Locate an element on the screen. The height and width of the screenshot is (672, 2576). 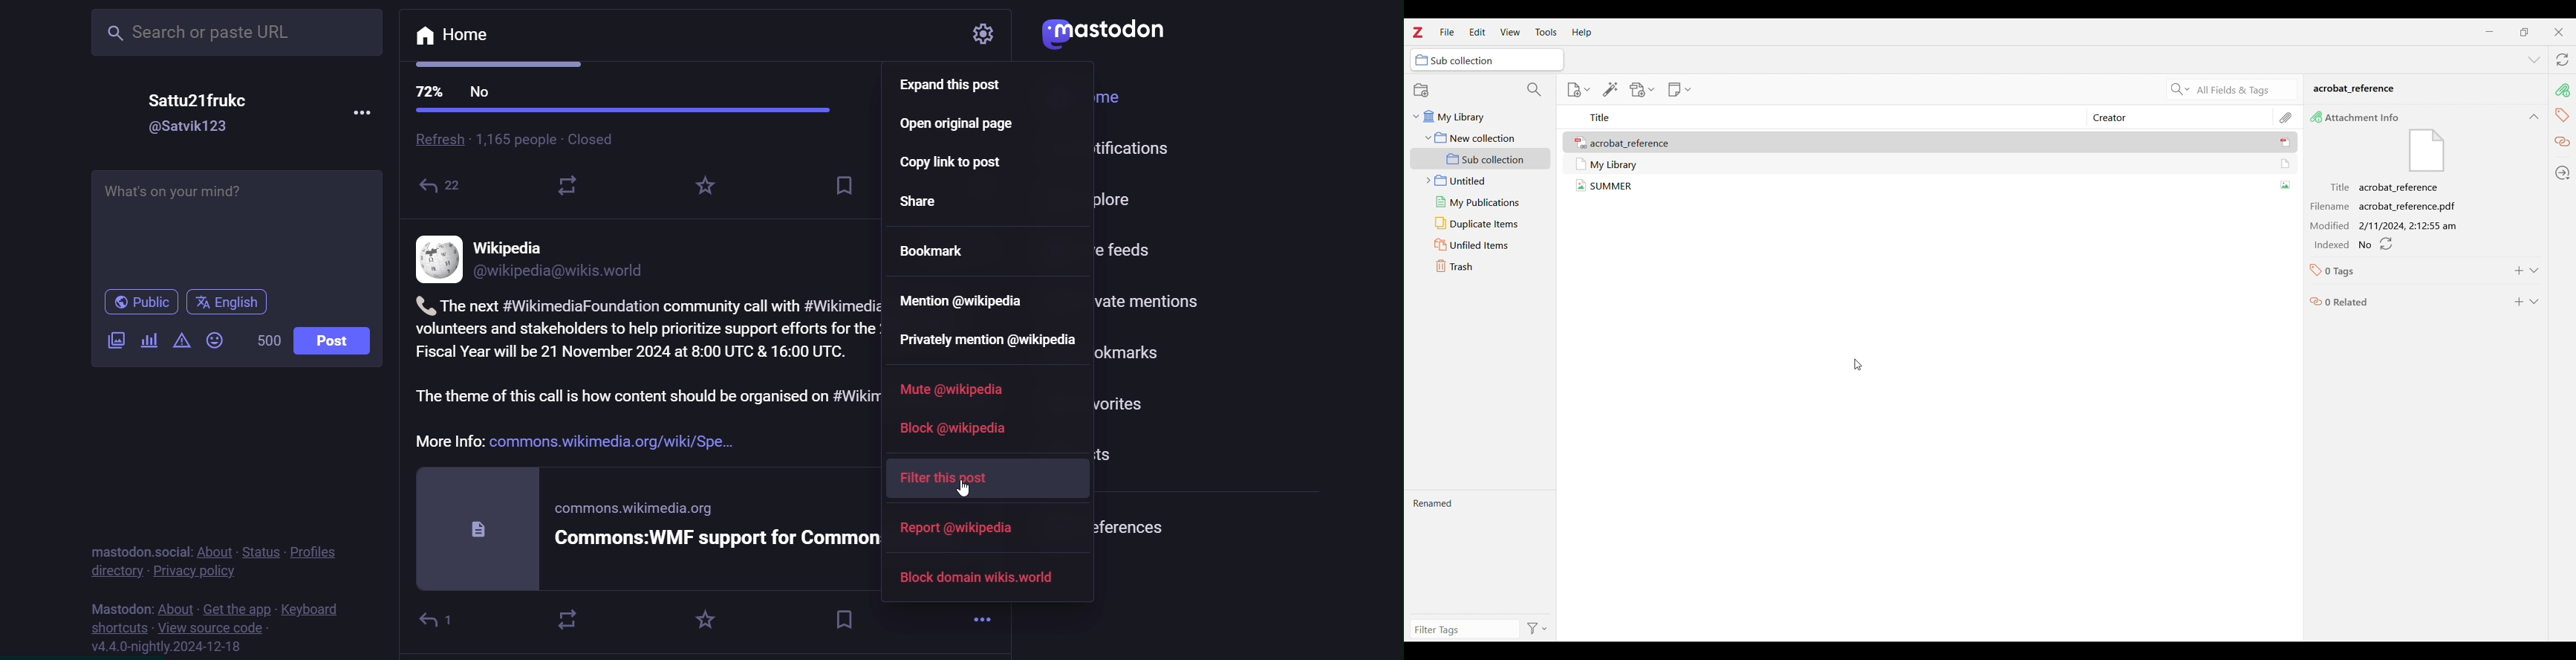
Add attachment options is located at coordinates (1643, 90).